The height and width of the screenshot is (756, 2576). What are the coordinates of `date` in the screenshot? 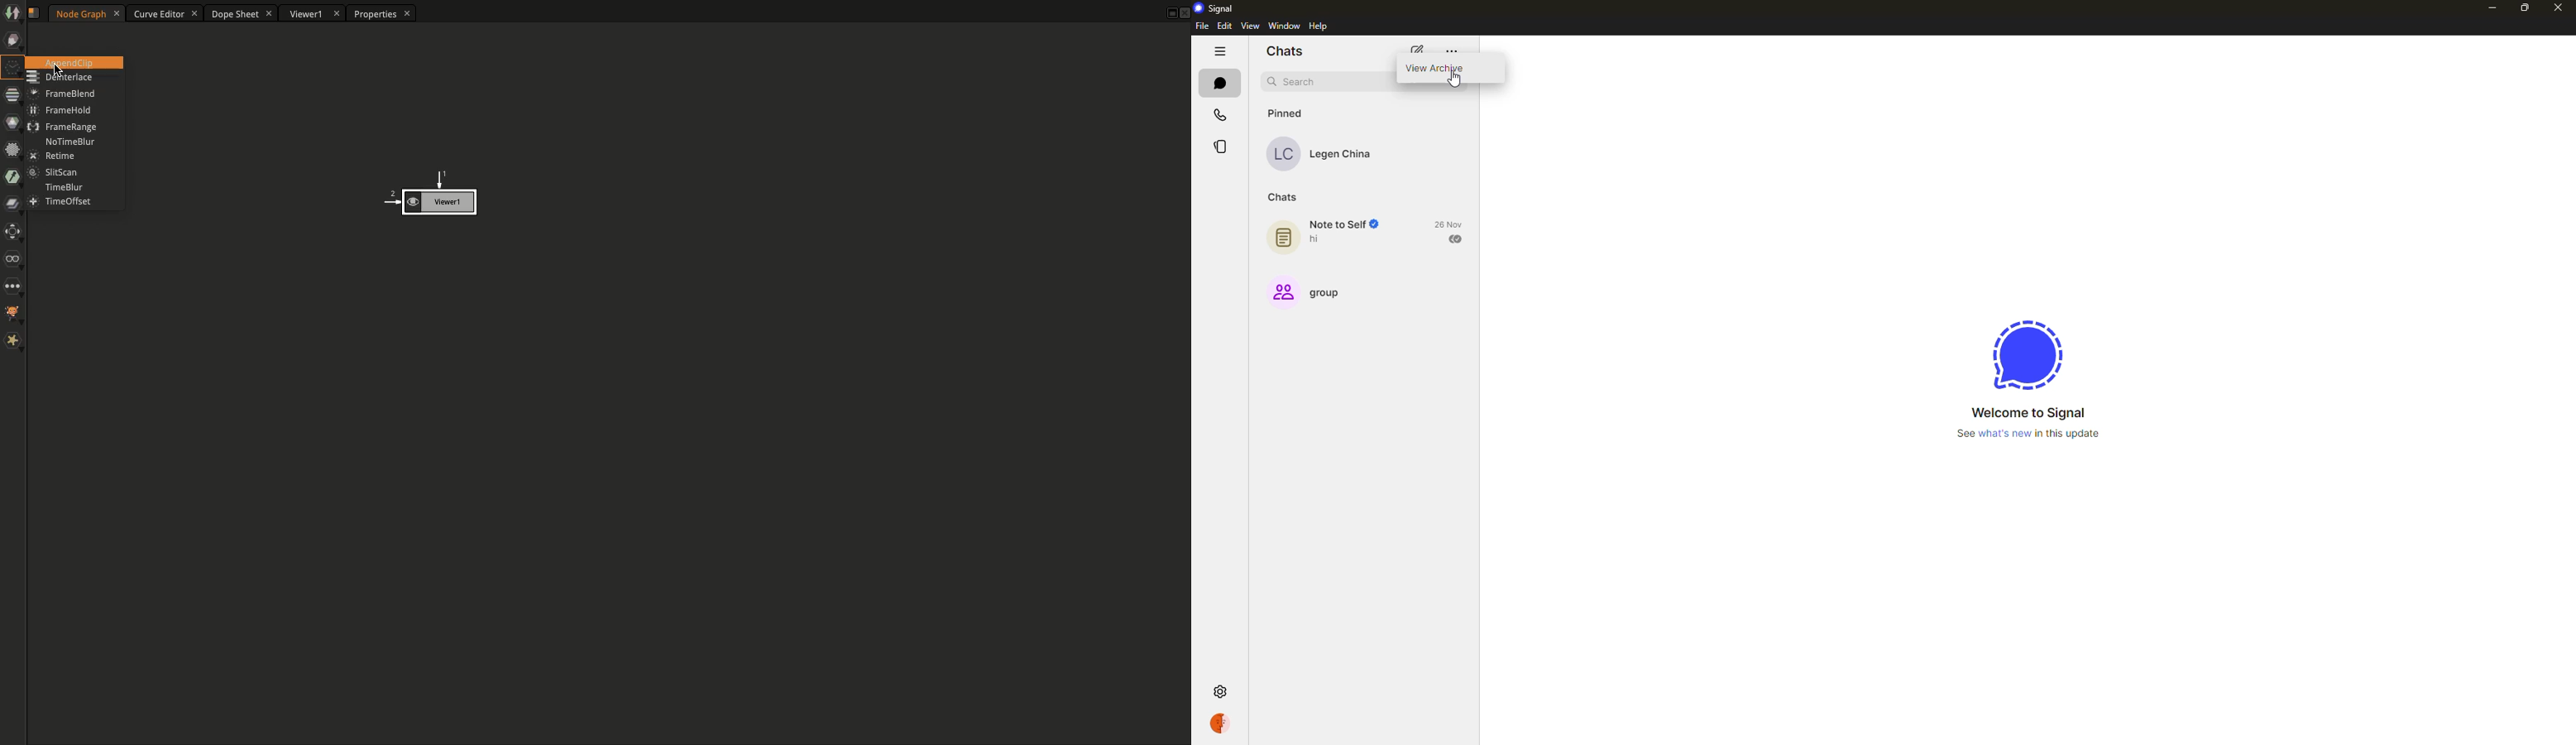 It's located at (1448, 225).